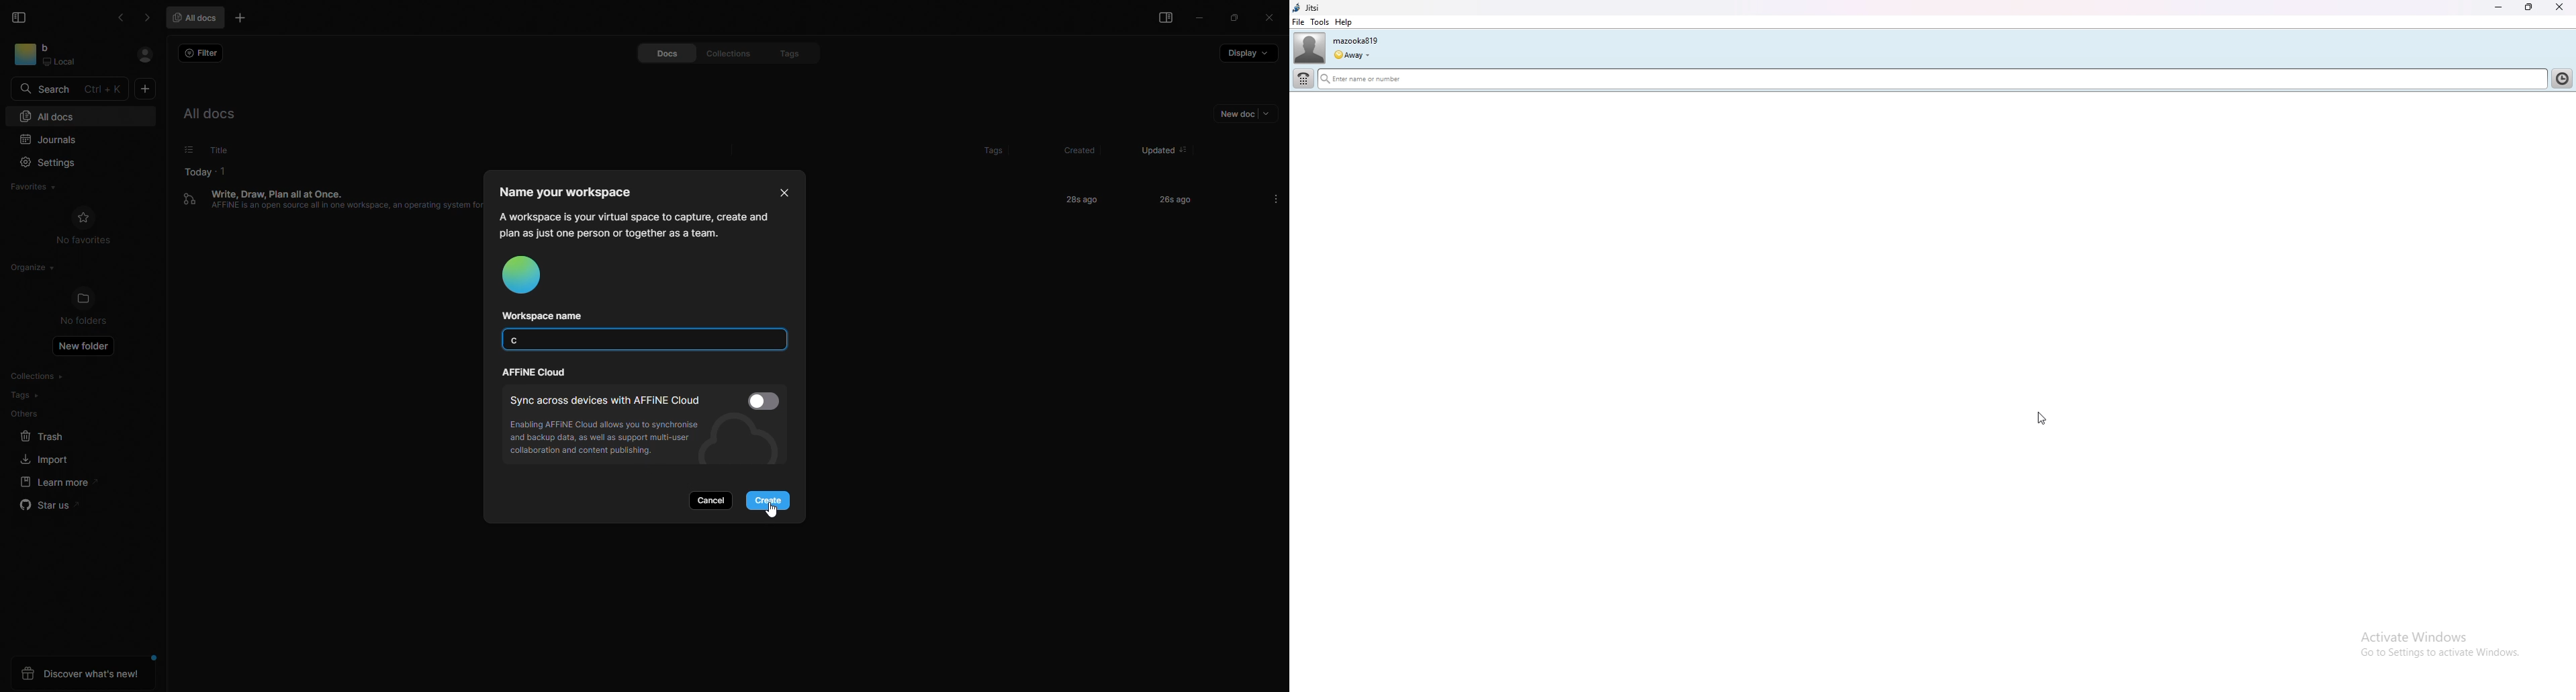  What do you see at coordinates (30, 267) in the screenshot?
I see `organize` at bounding box center [30, 267].